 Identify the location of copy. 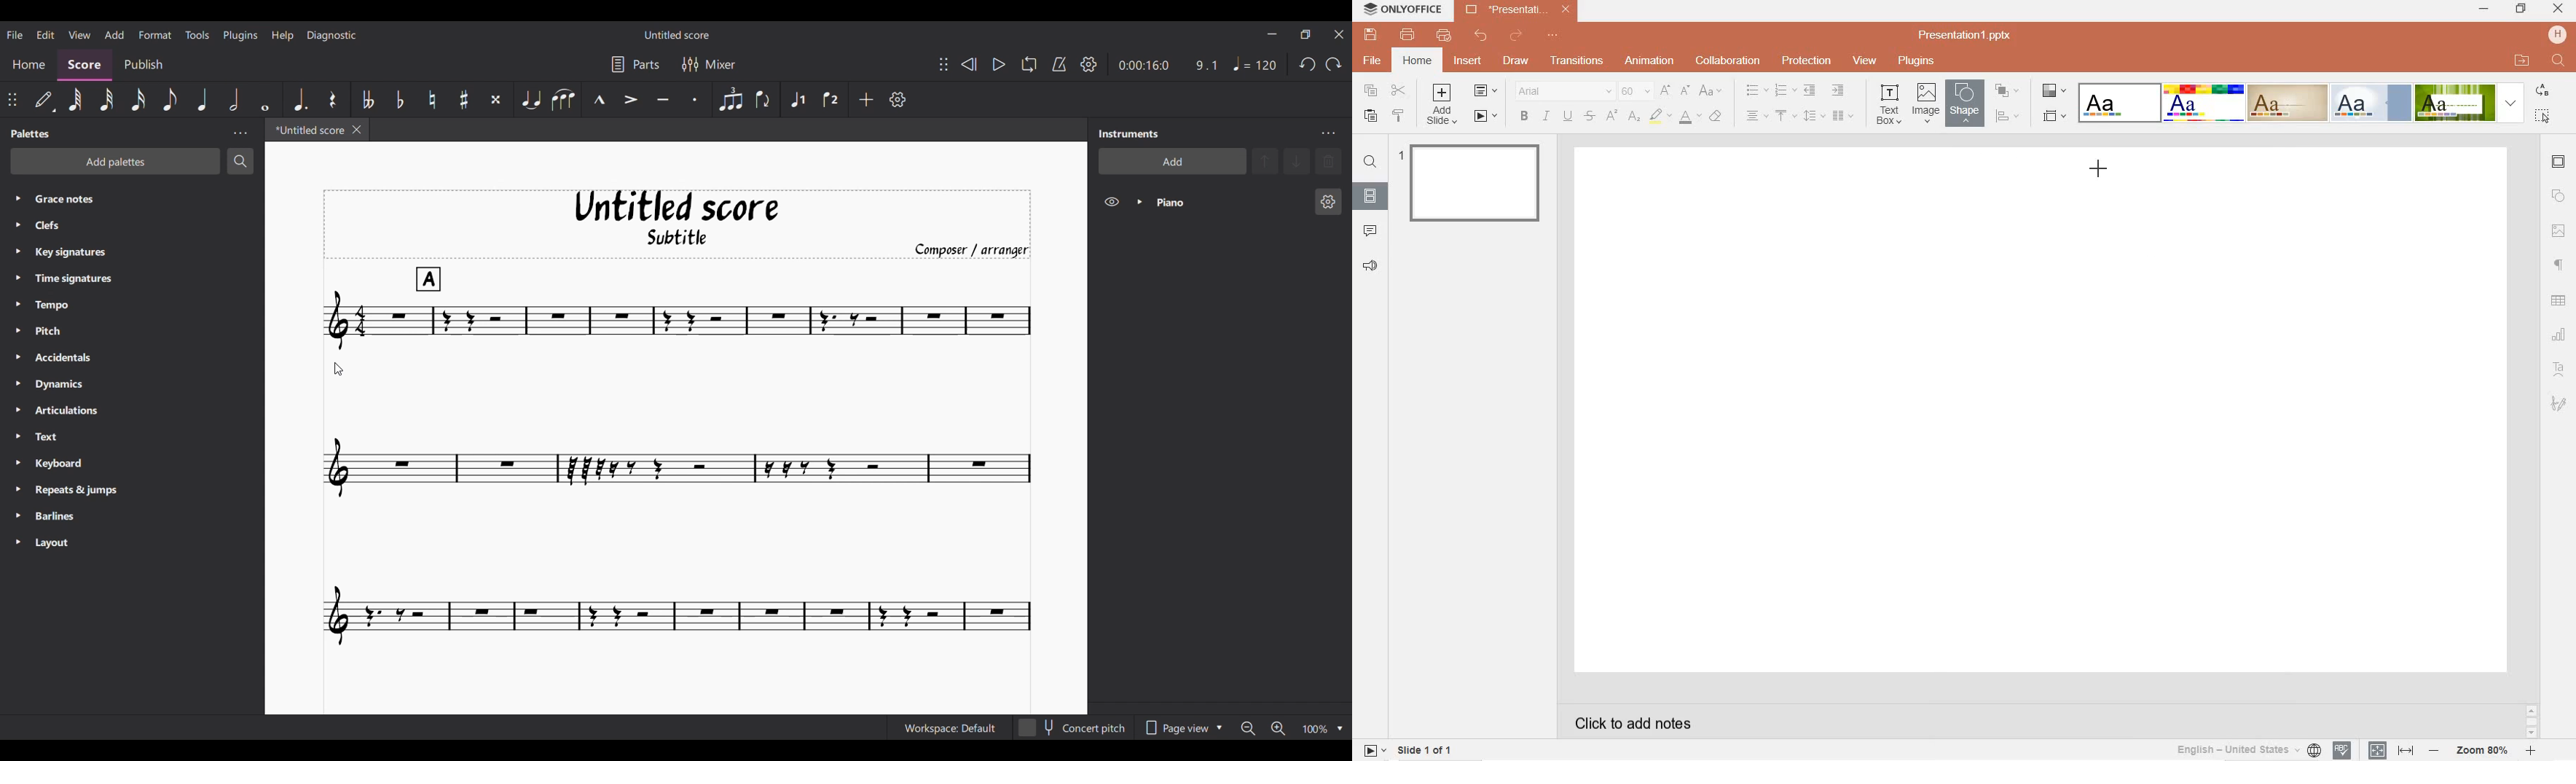
(1371, 90).